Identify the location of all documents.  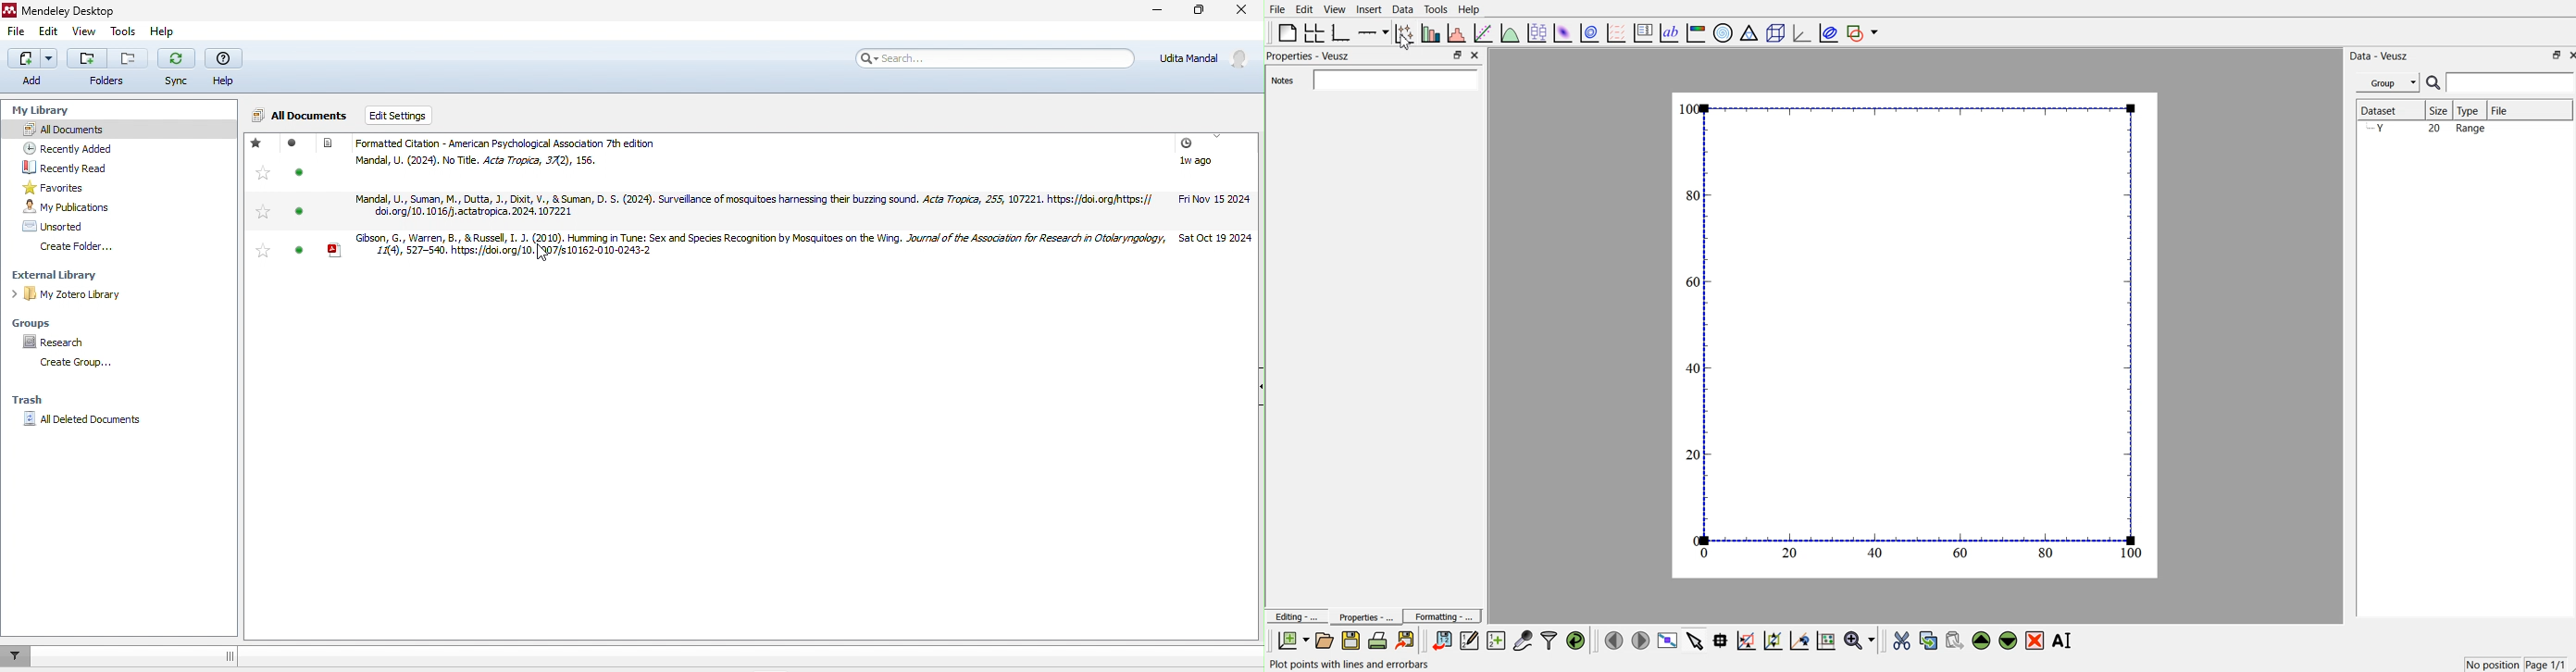
(302, 114).